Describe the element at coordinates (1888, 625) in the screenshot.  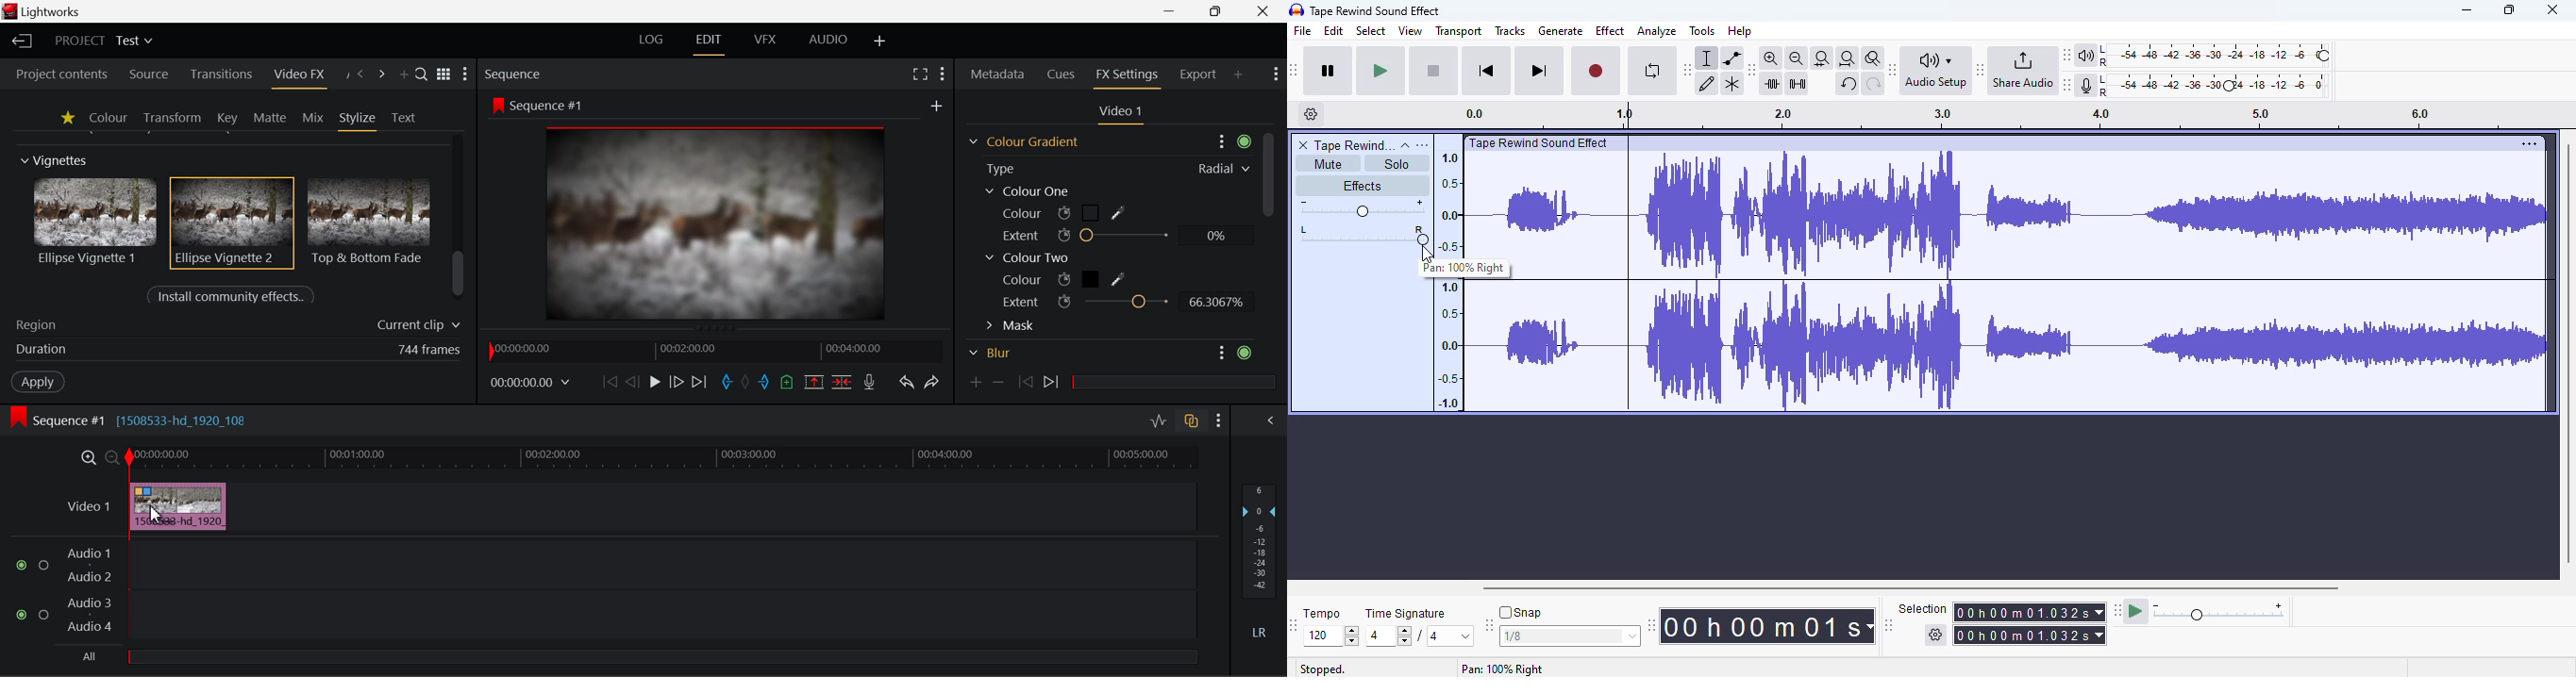
I see `audacity selection toolbar` at that location.